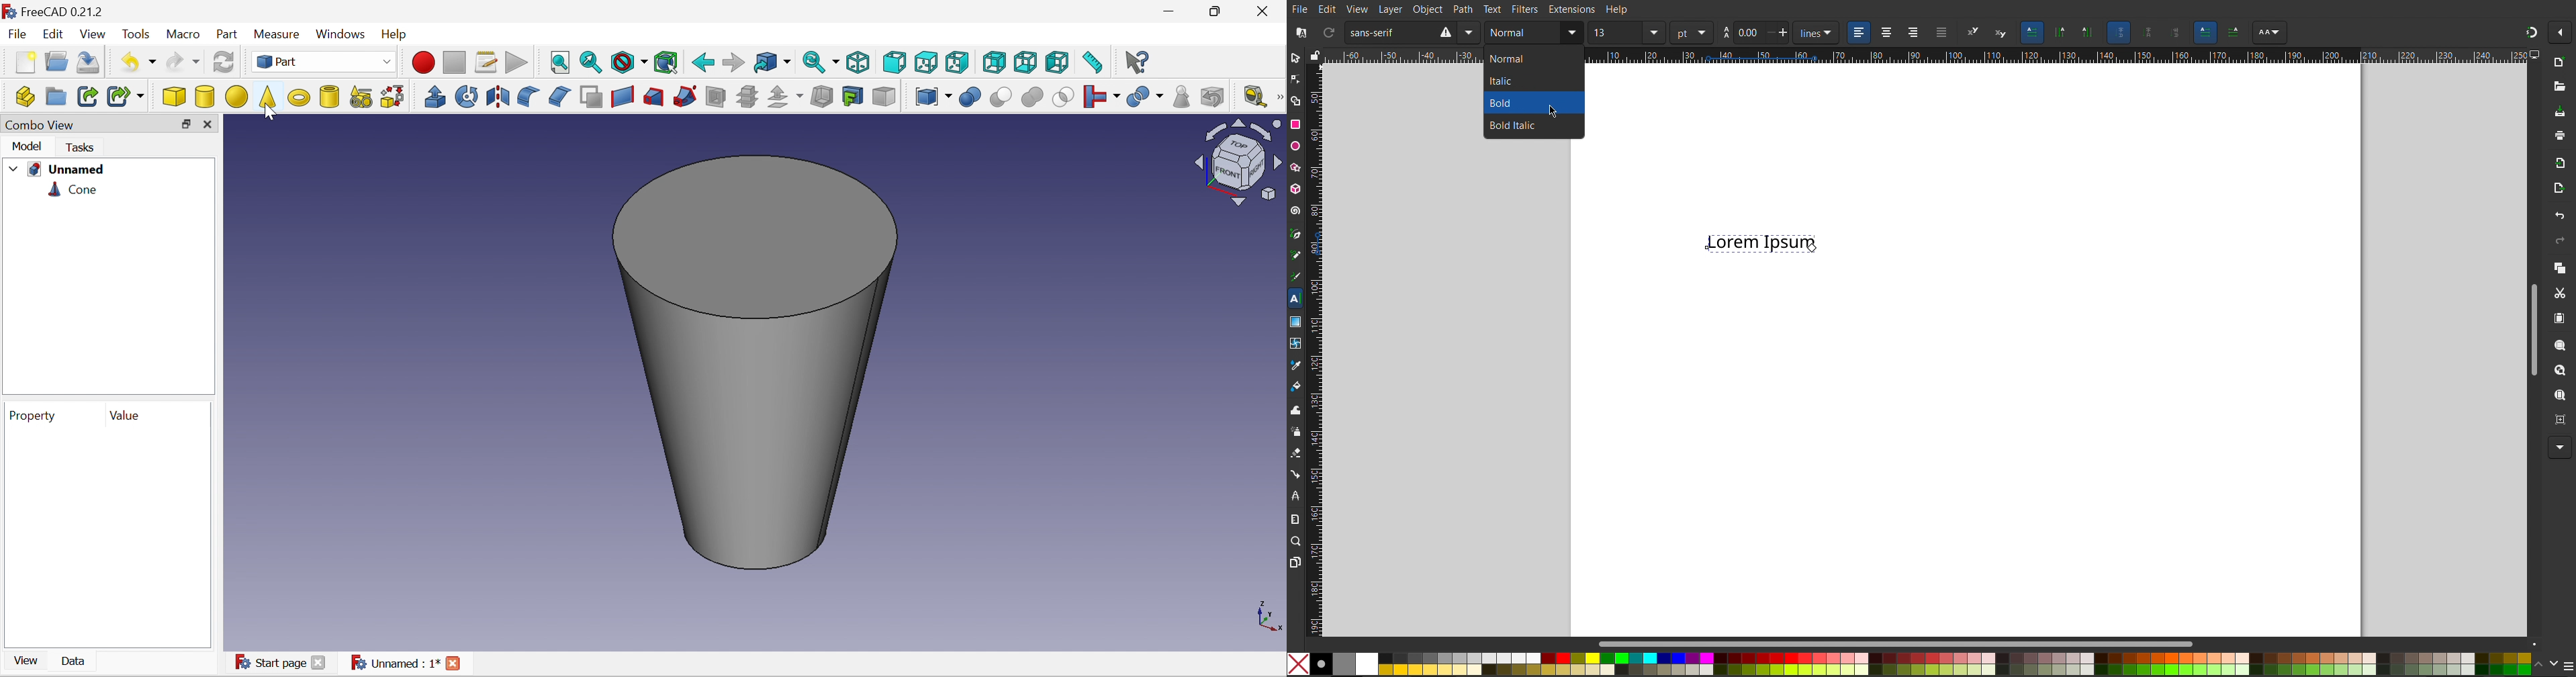 The height and width of the screenshot is (700, 2576). Describe the element at coordinates (182, 65) in the screenshot. I see `Redo` at that location.